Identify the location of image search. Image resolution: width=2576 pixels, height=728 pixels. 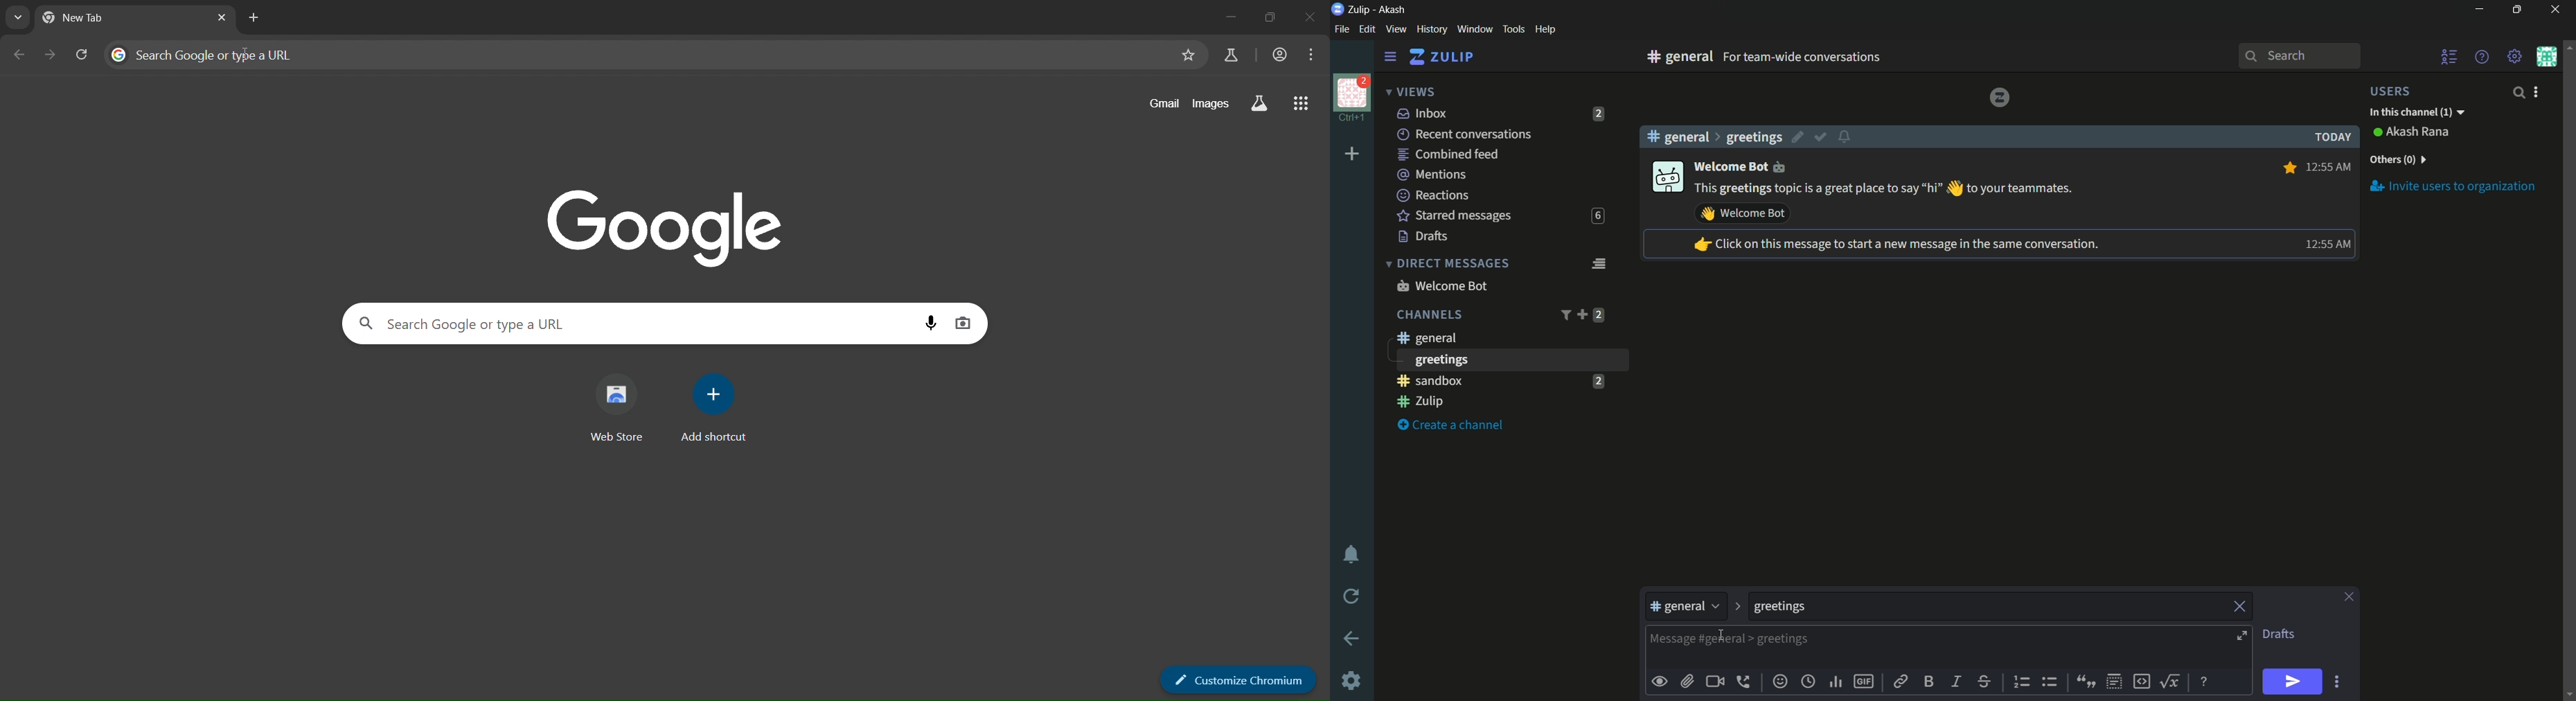
(966, 323).